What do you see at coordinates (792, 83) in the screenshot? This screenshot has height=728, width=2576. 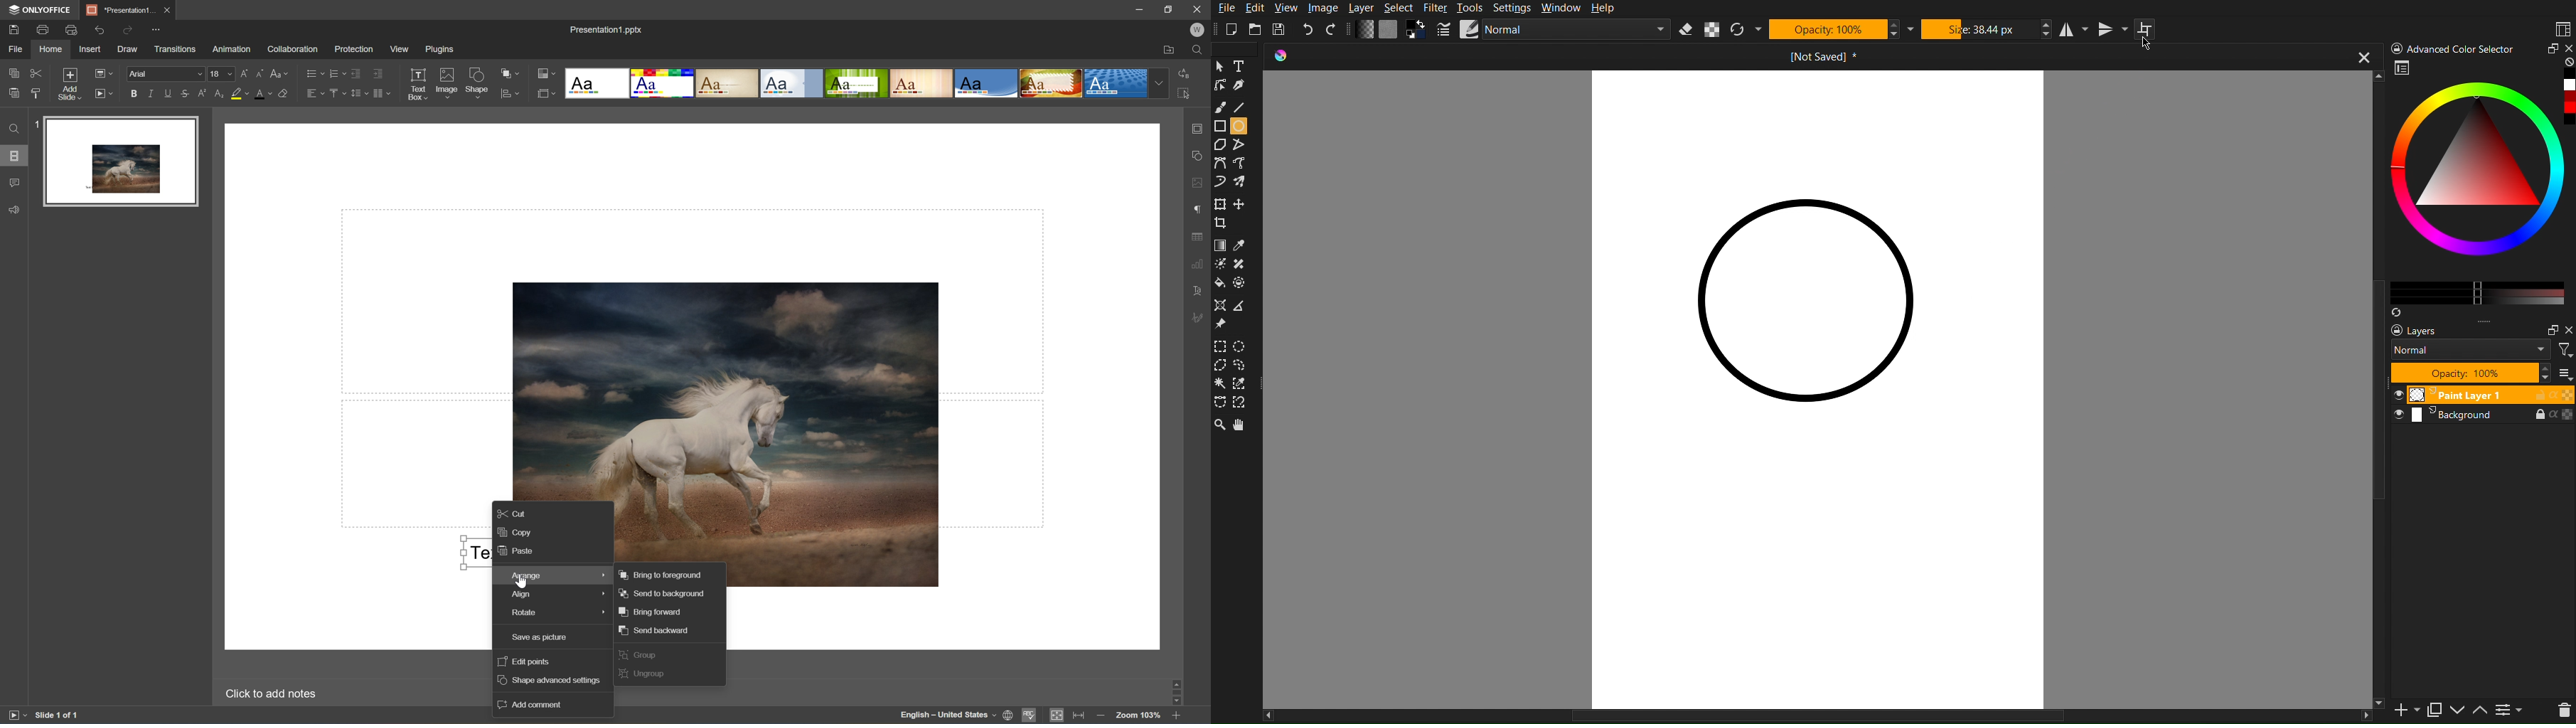 I see `Official` at bounding box center [792, 83].